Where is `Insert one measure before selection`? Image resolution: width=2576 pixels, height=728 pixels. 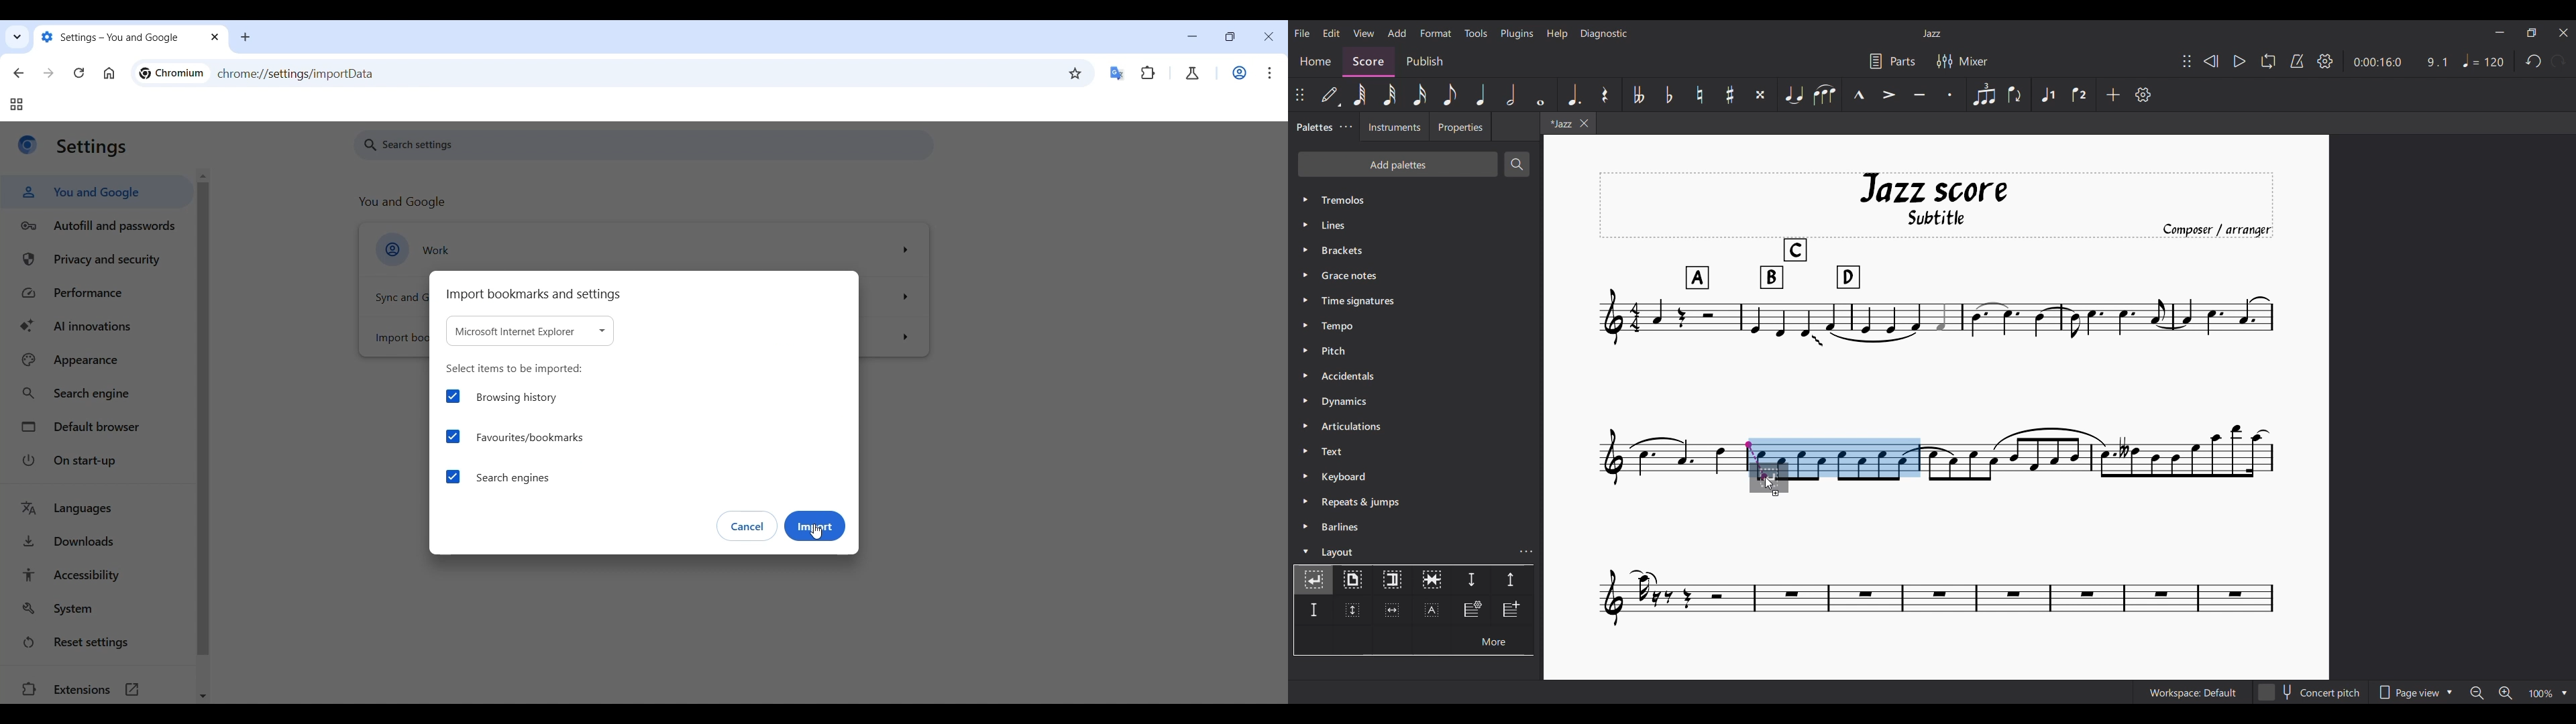
Insert one measure before selection is located at coordinates (1513, 611).